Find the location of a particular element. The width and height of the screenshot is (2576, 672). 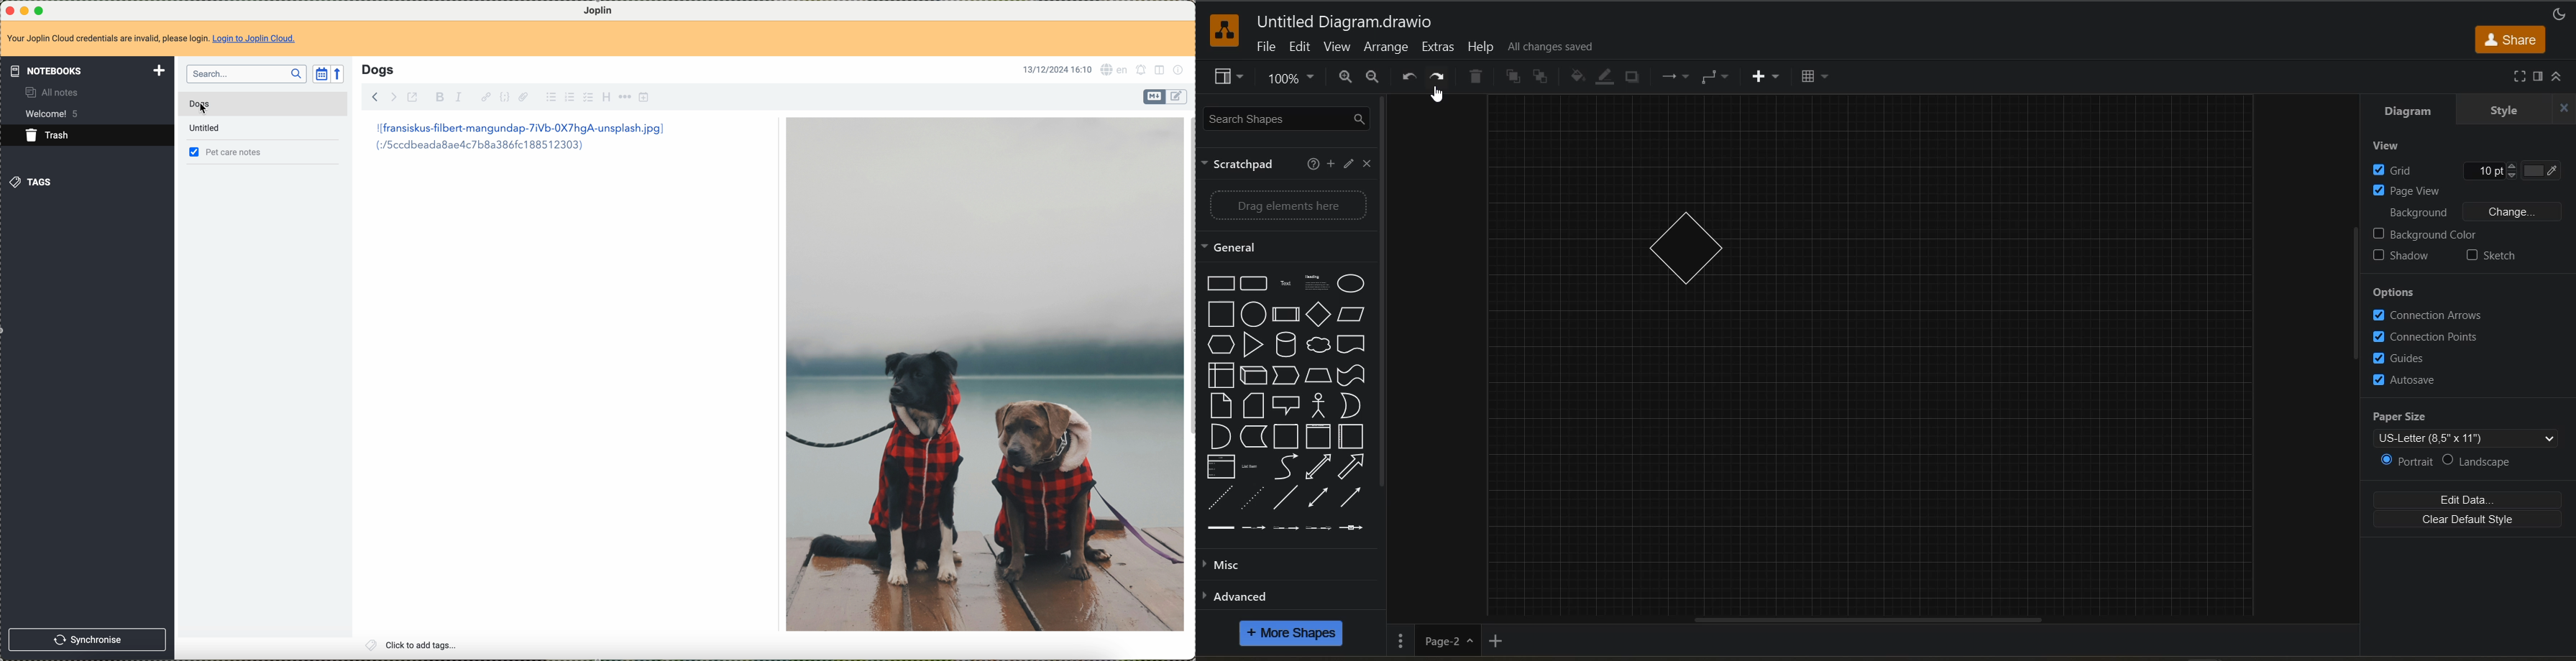

delete is located at coordinates (1476, 76).